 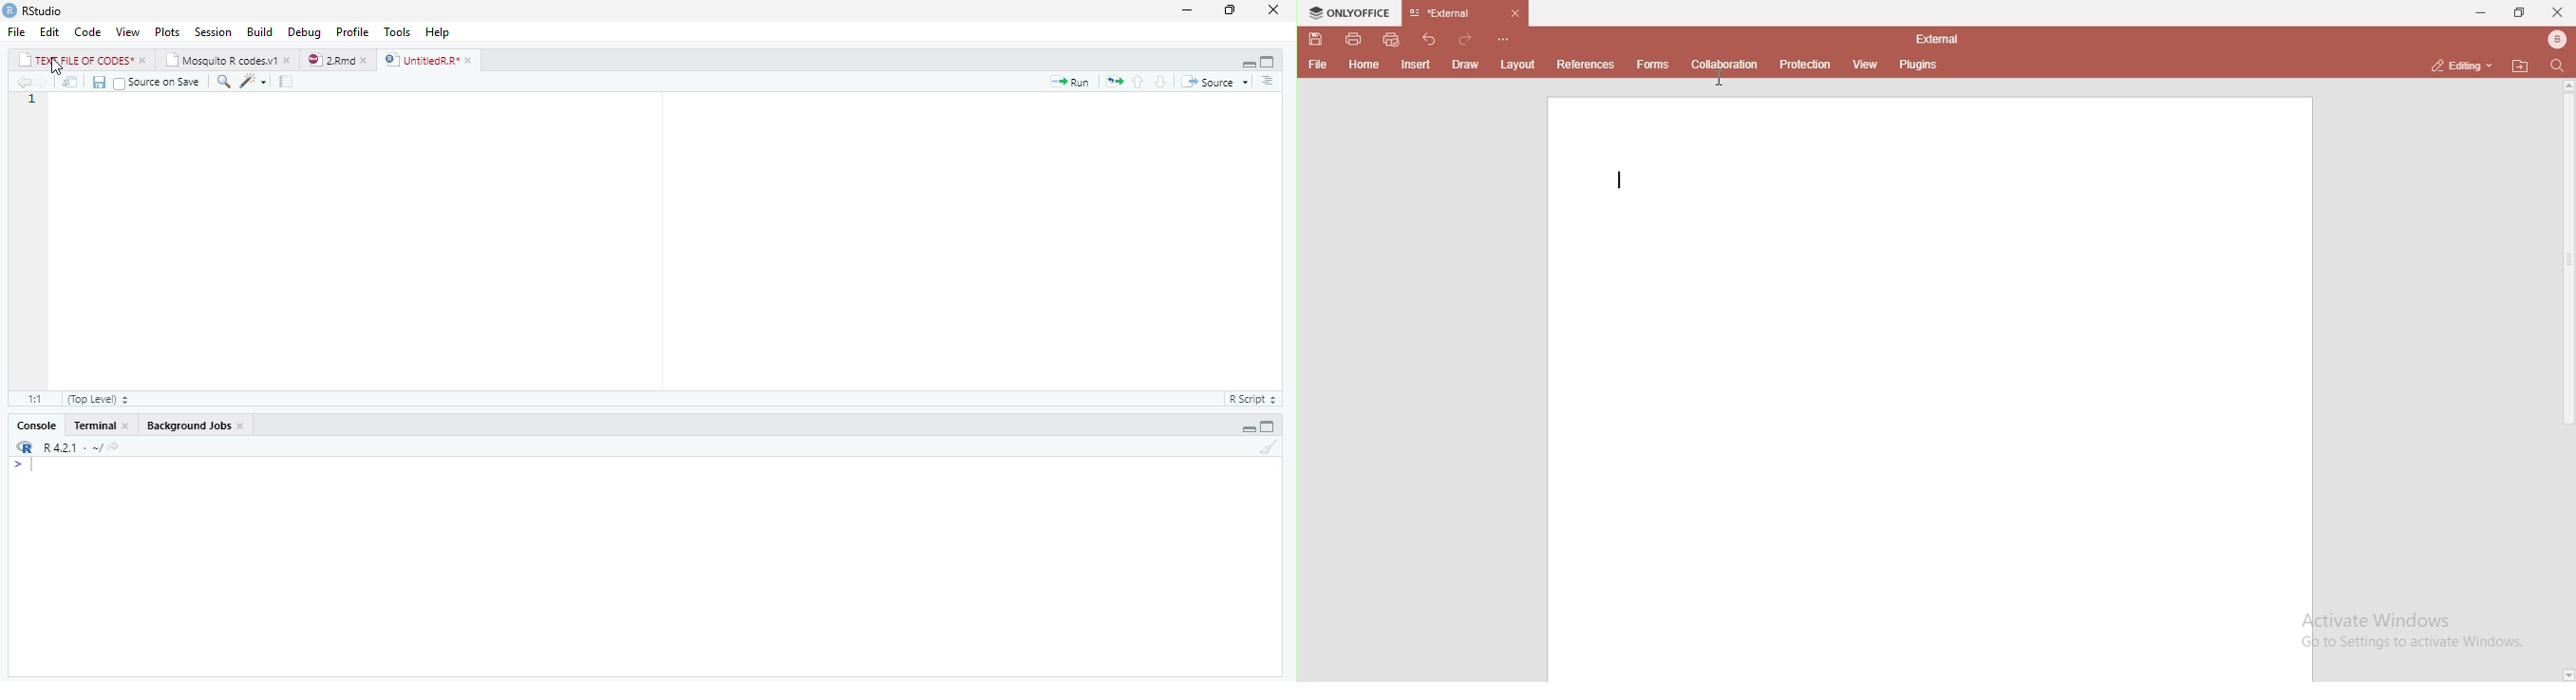 I want to click on Hide, so click(x=1246, y=63).